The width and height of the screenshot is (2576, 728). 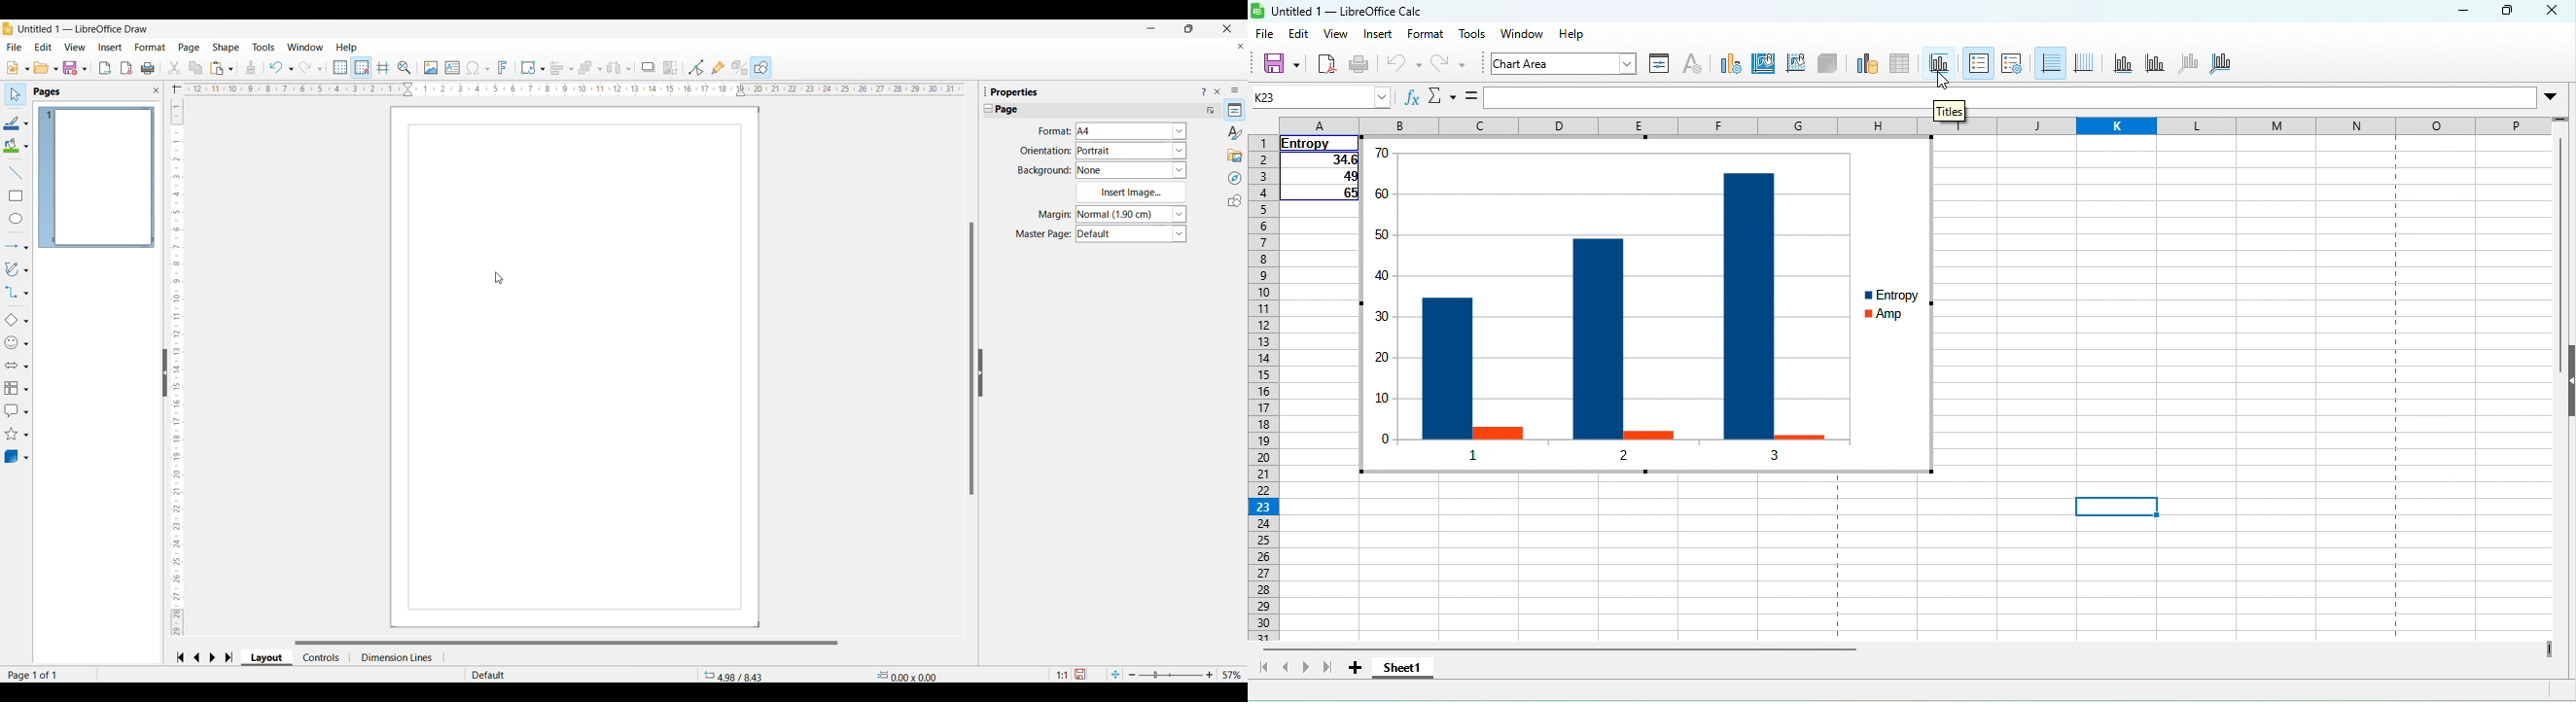 I want to click on view, so click(x=1336, y=35).